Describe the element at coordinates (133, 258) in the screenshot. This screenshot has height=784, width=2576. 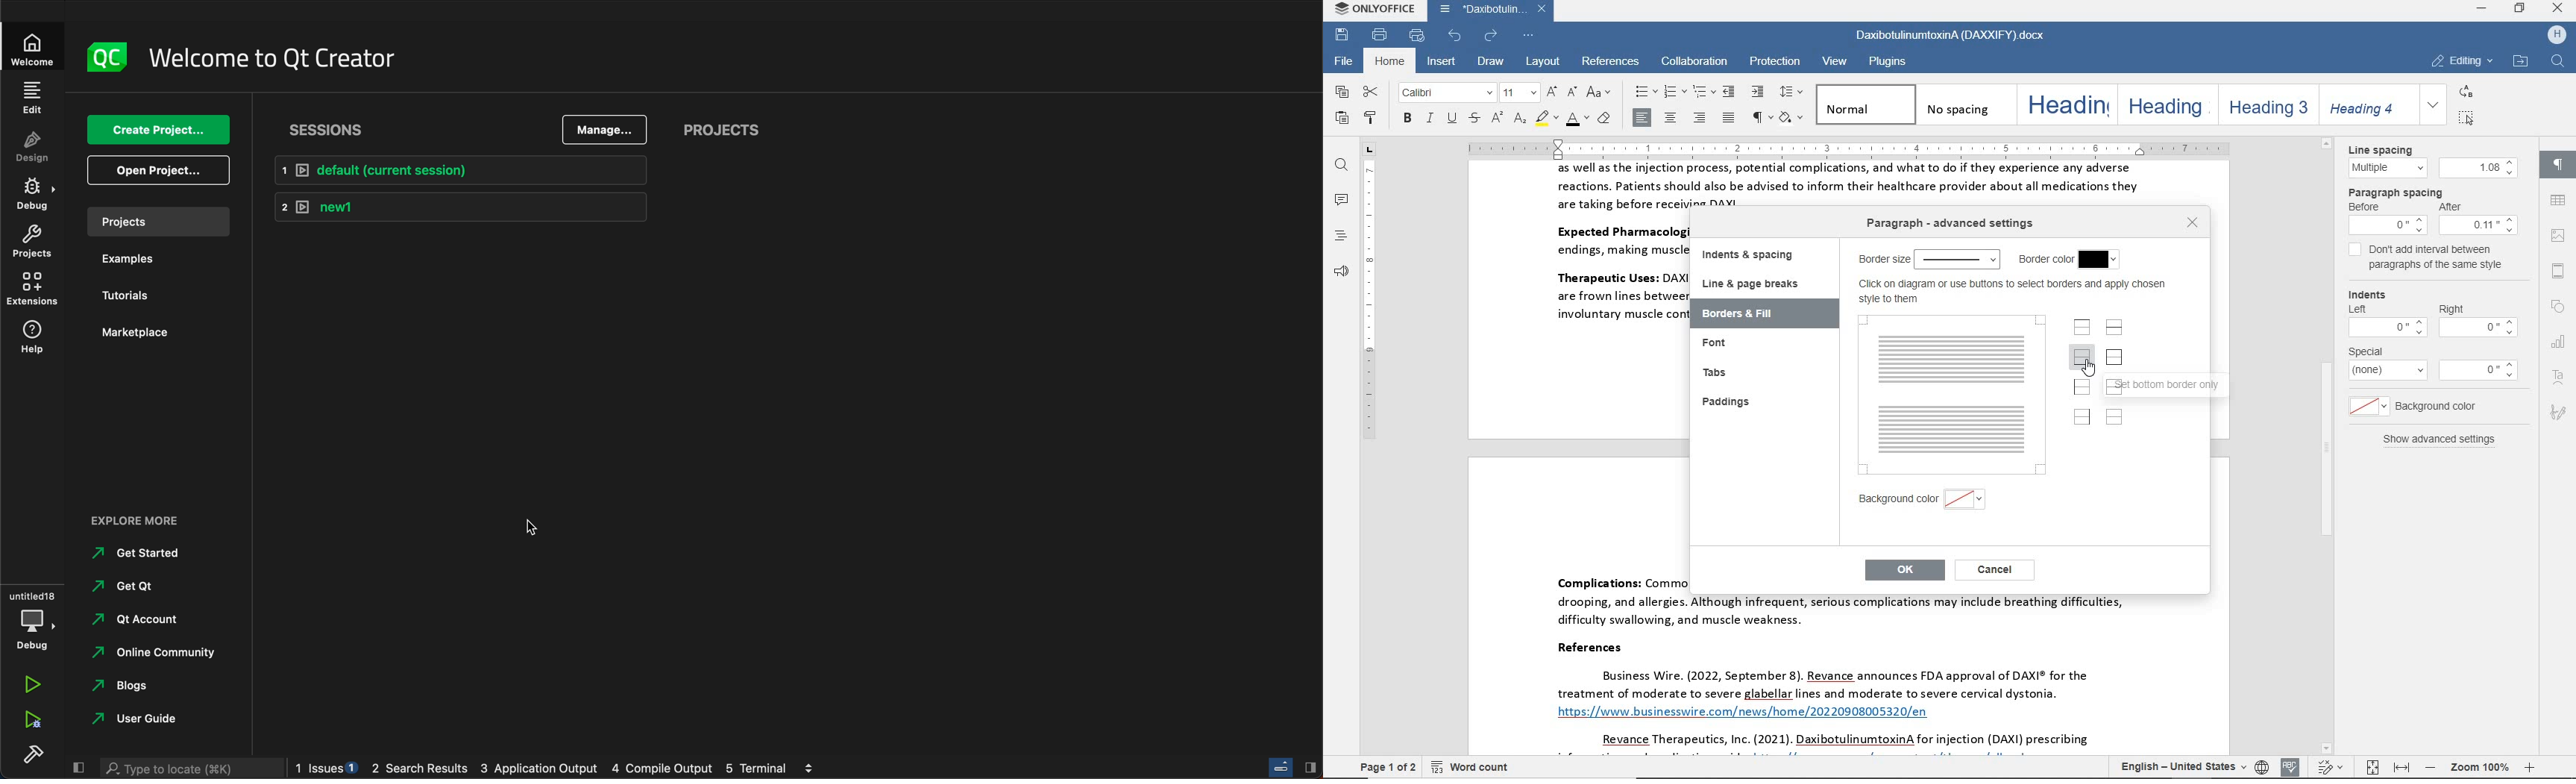
I see `examples` at that location.